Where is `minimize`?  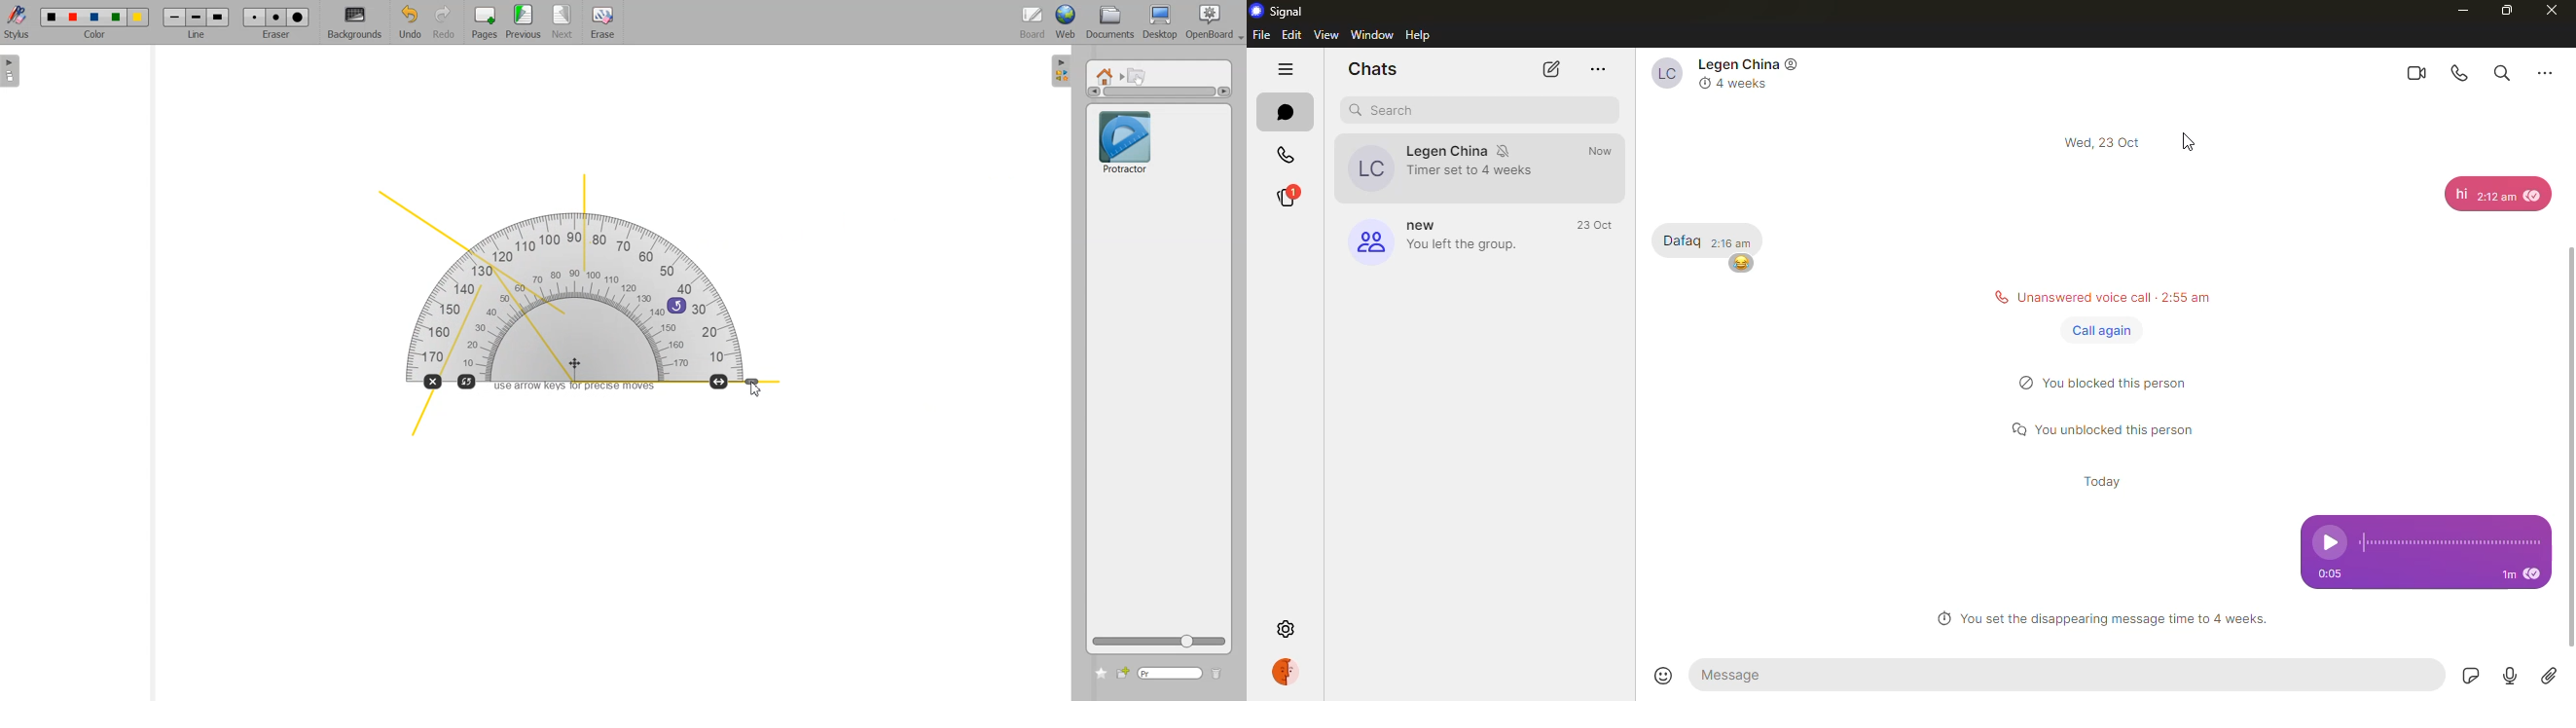 minimize is located at coordinates (2464, 10).